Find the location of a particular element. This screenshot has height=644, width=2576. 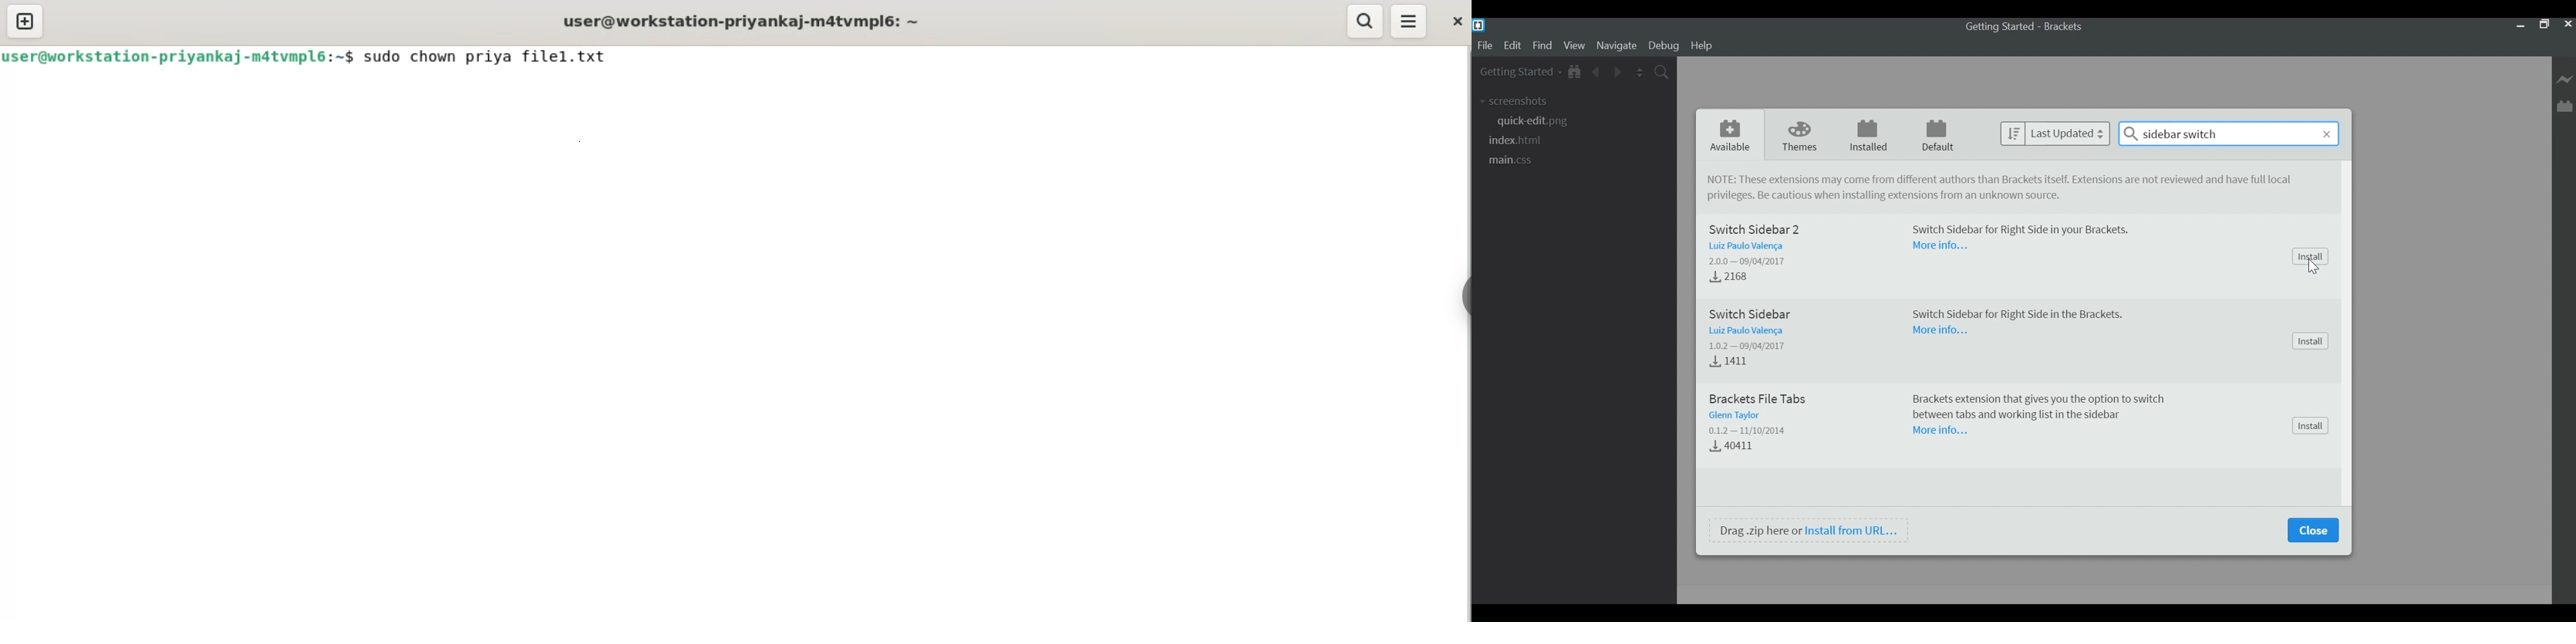

Author is located at coordinates (1750, 331).